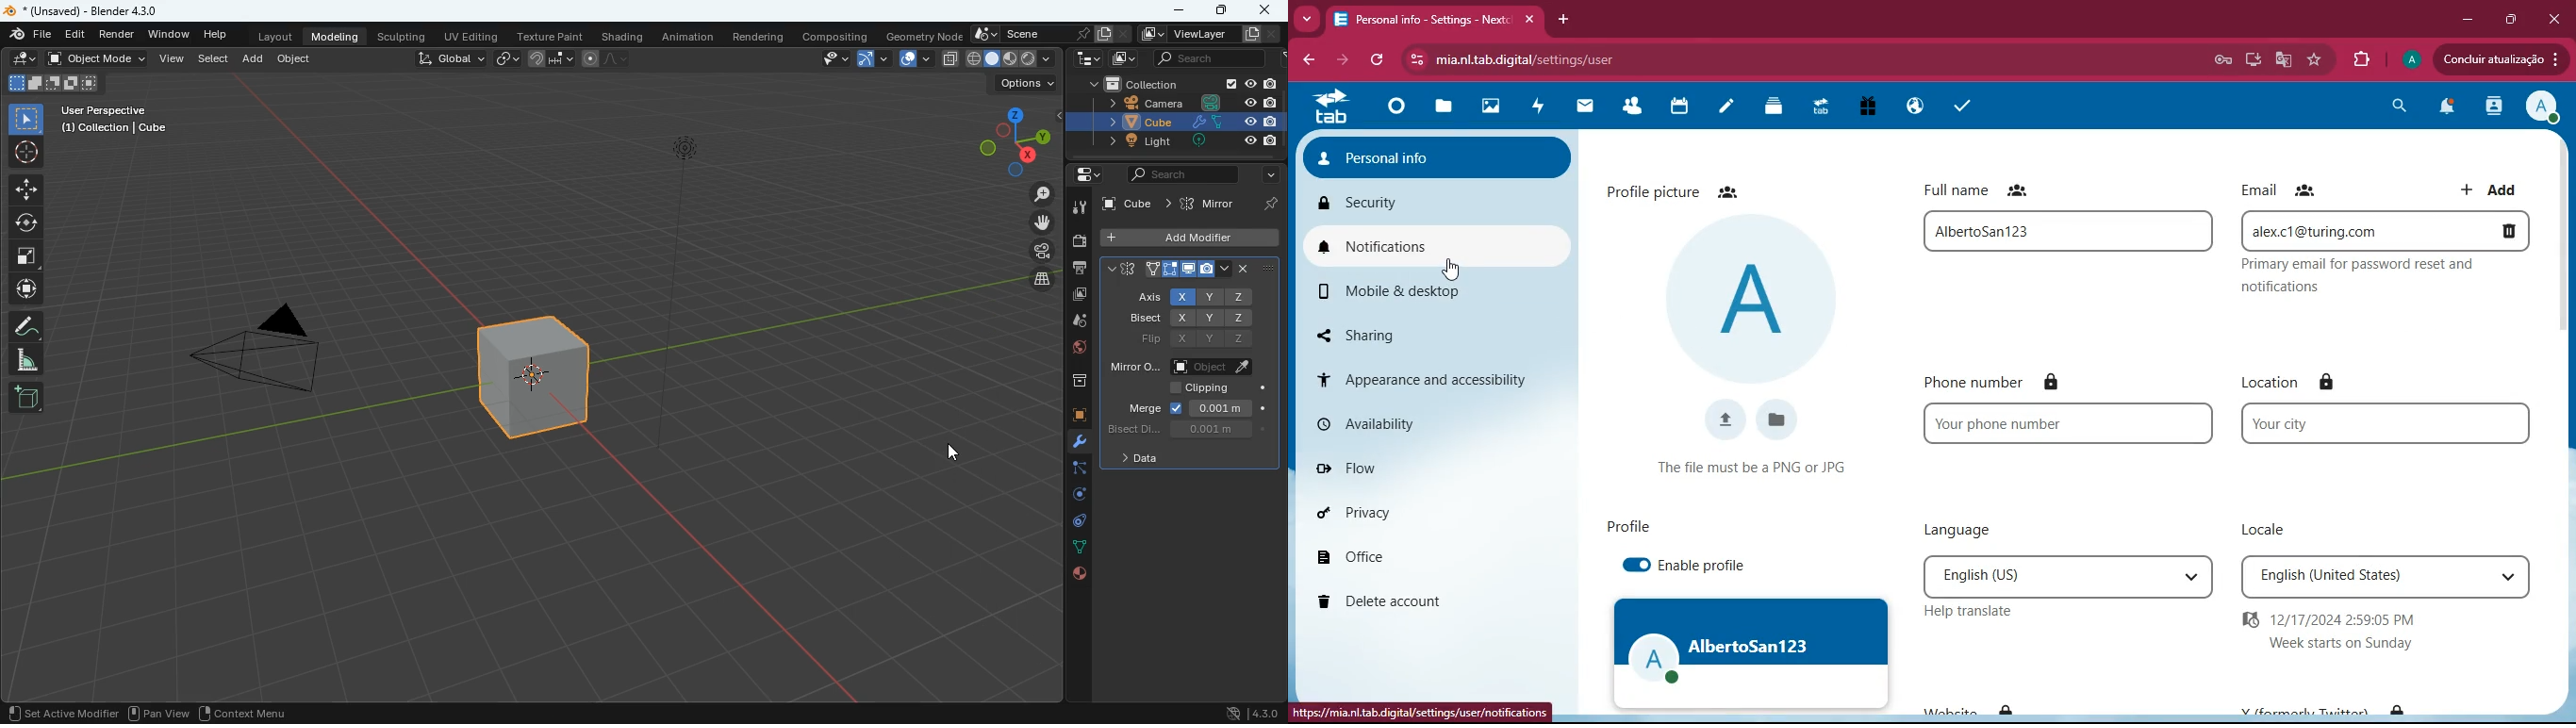  Describe the element at coordinates (1423, 420) in the screenshot. I see `availability` at that location.